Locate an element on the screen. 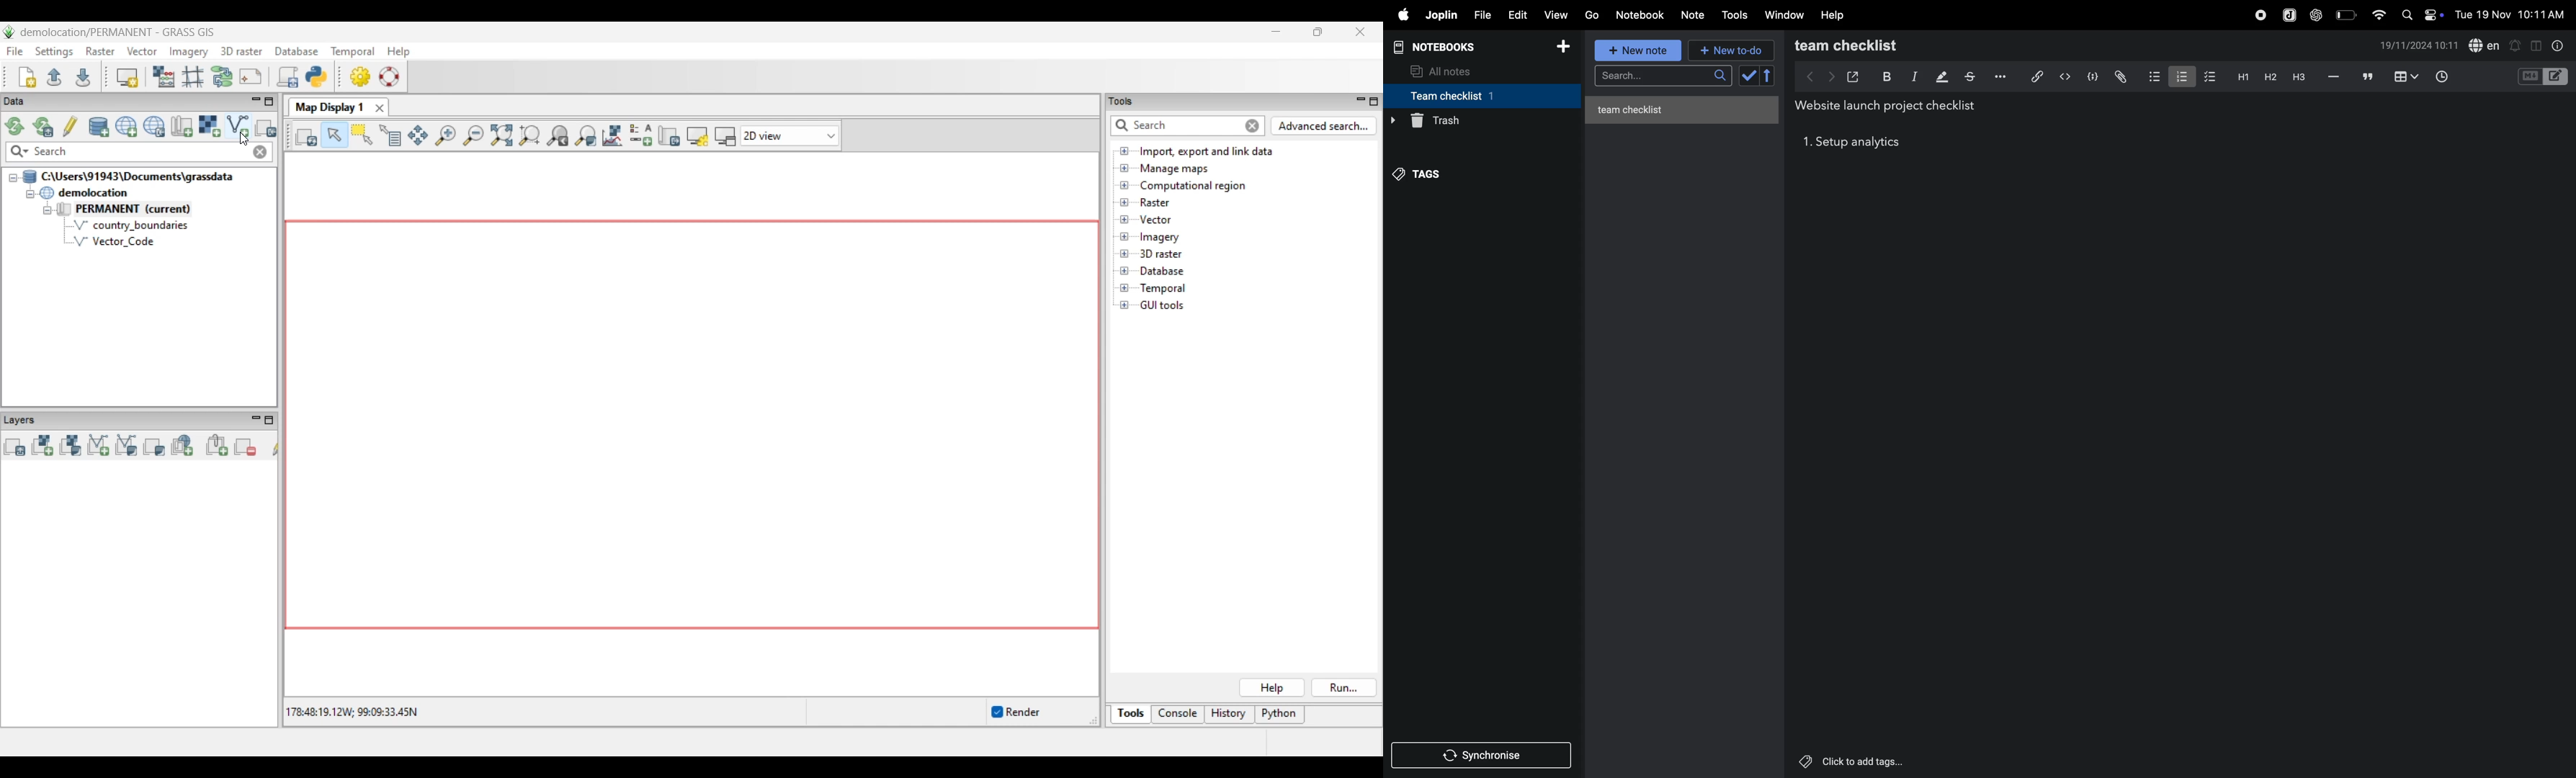 The width and height of the screenshot is (2576, 784).  is located at coordinates (1864, 761).